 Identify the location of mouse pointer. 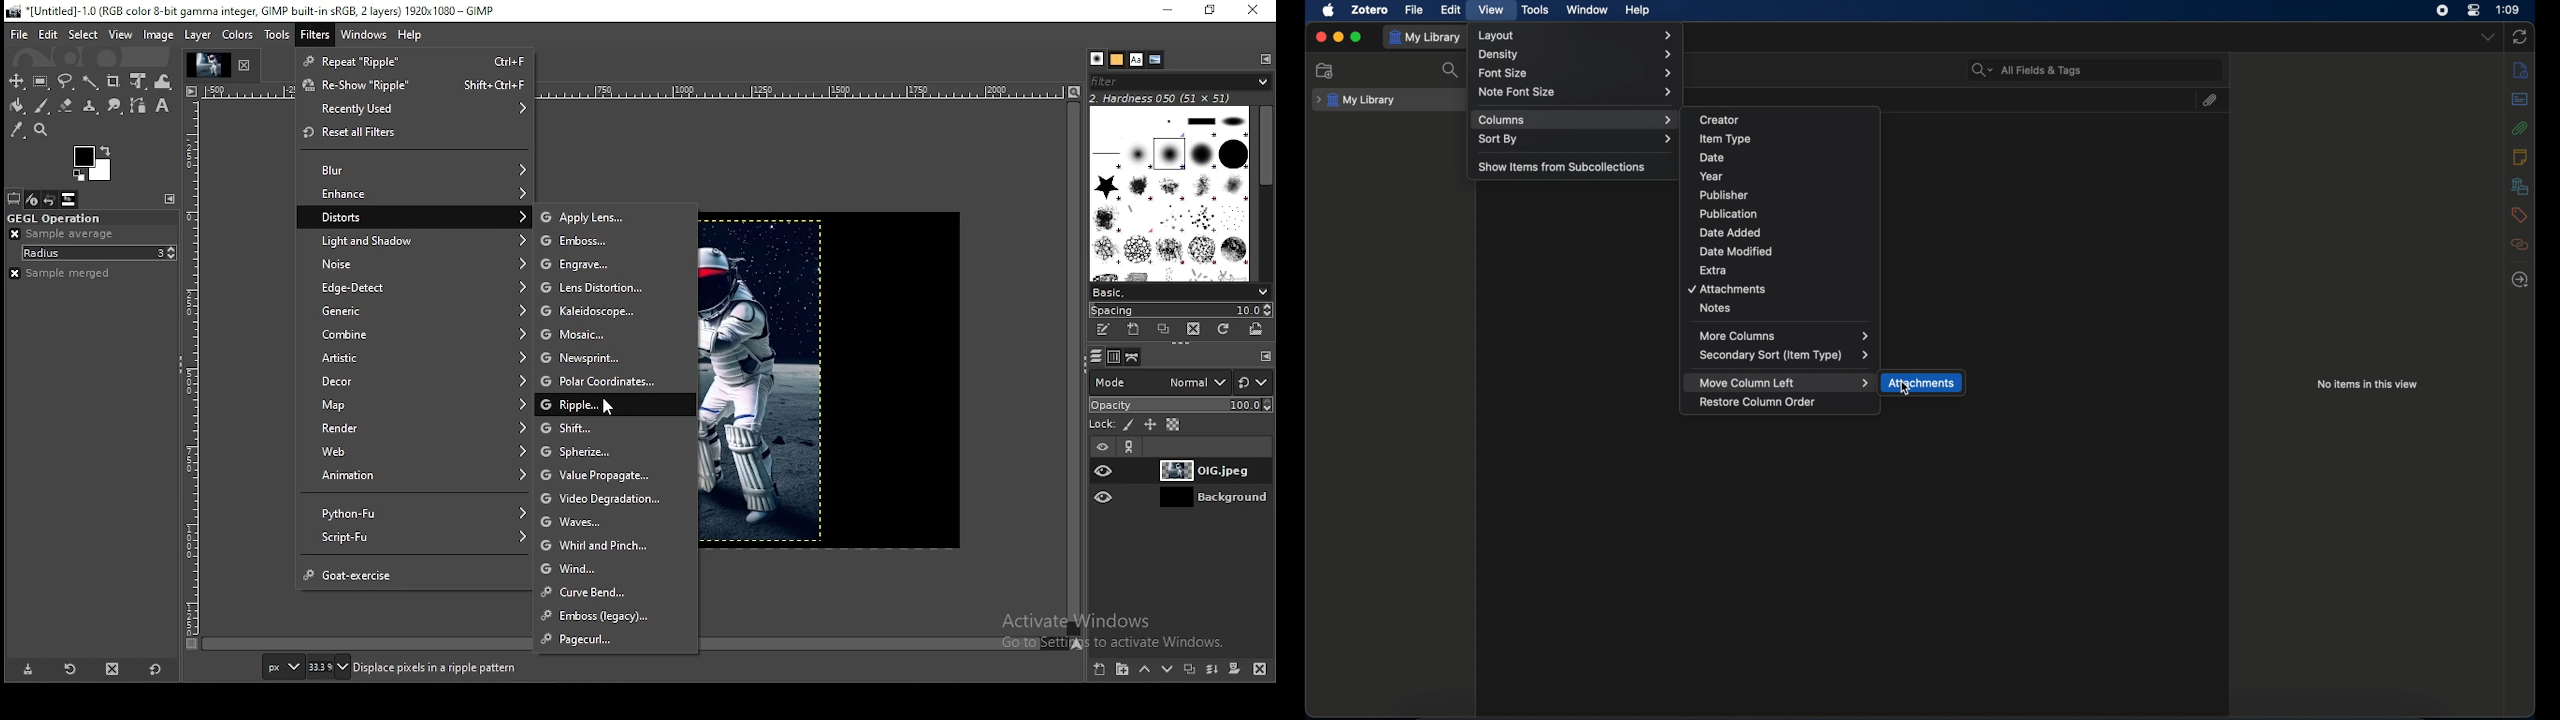
(608, 409).